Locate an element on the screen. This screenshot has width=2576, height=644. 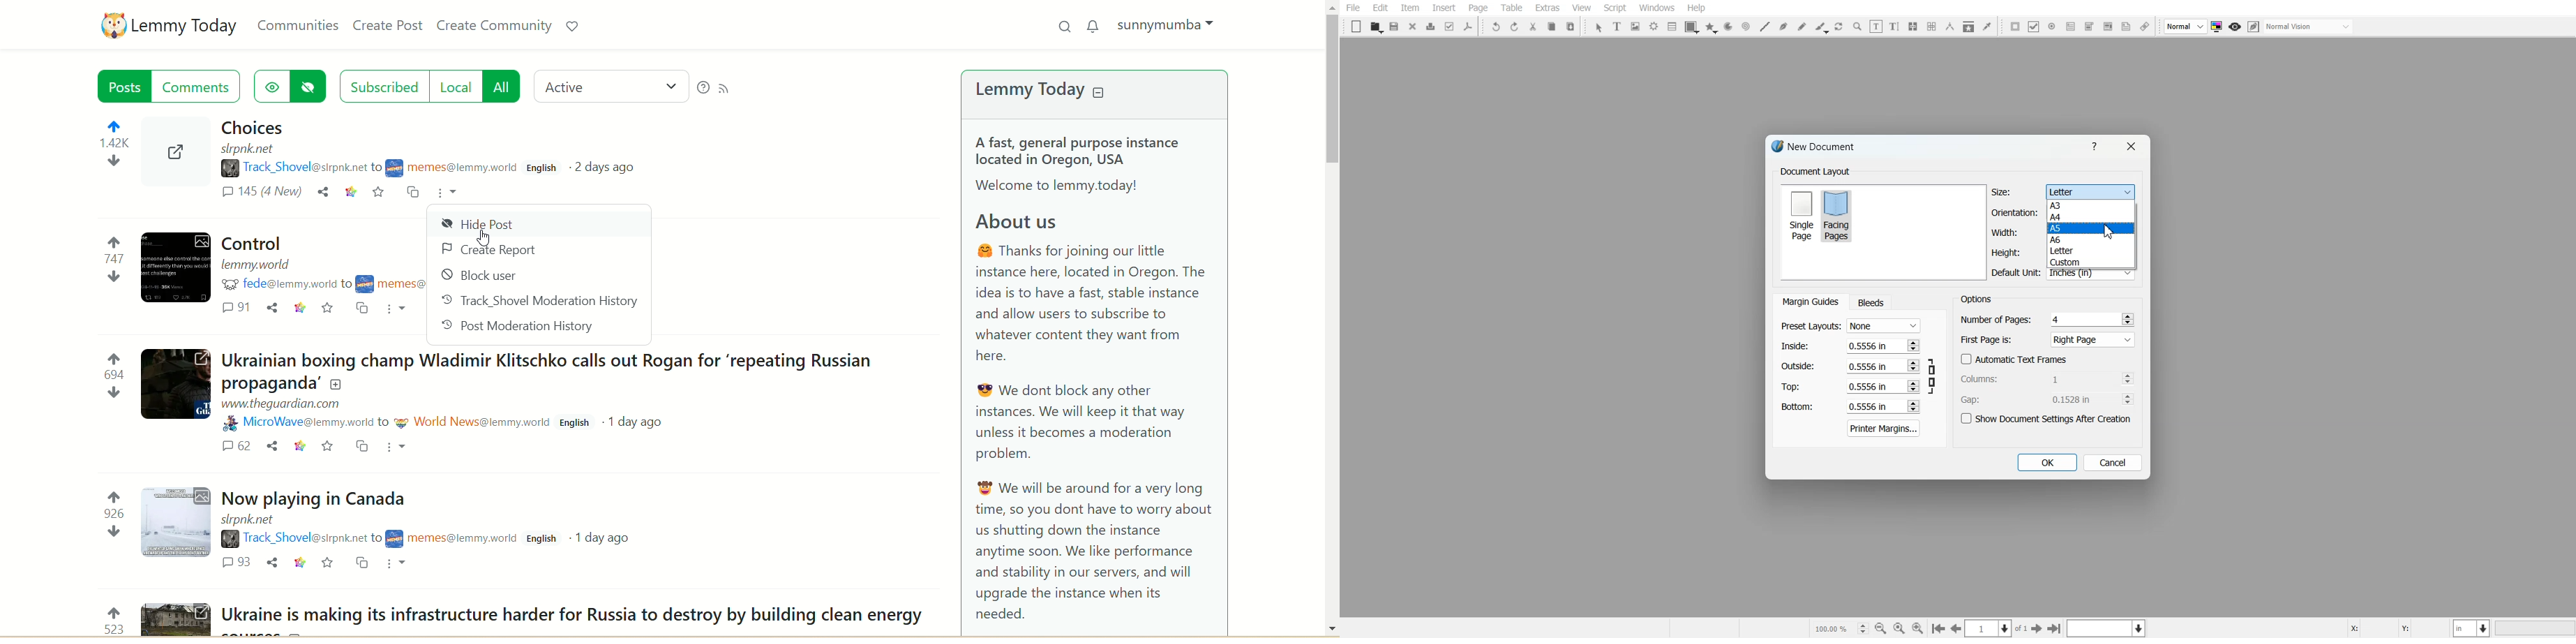
PDF List Box is located at coordinates (2107, 27).